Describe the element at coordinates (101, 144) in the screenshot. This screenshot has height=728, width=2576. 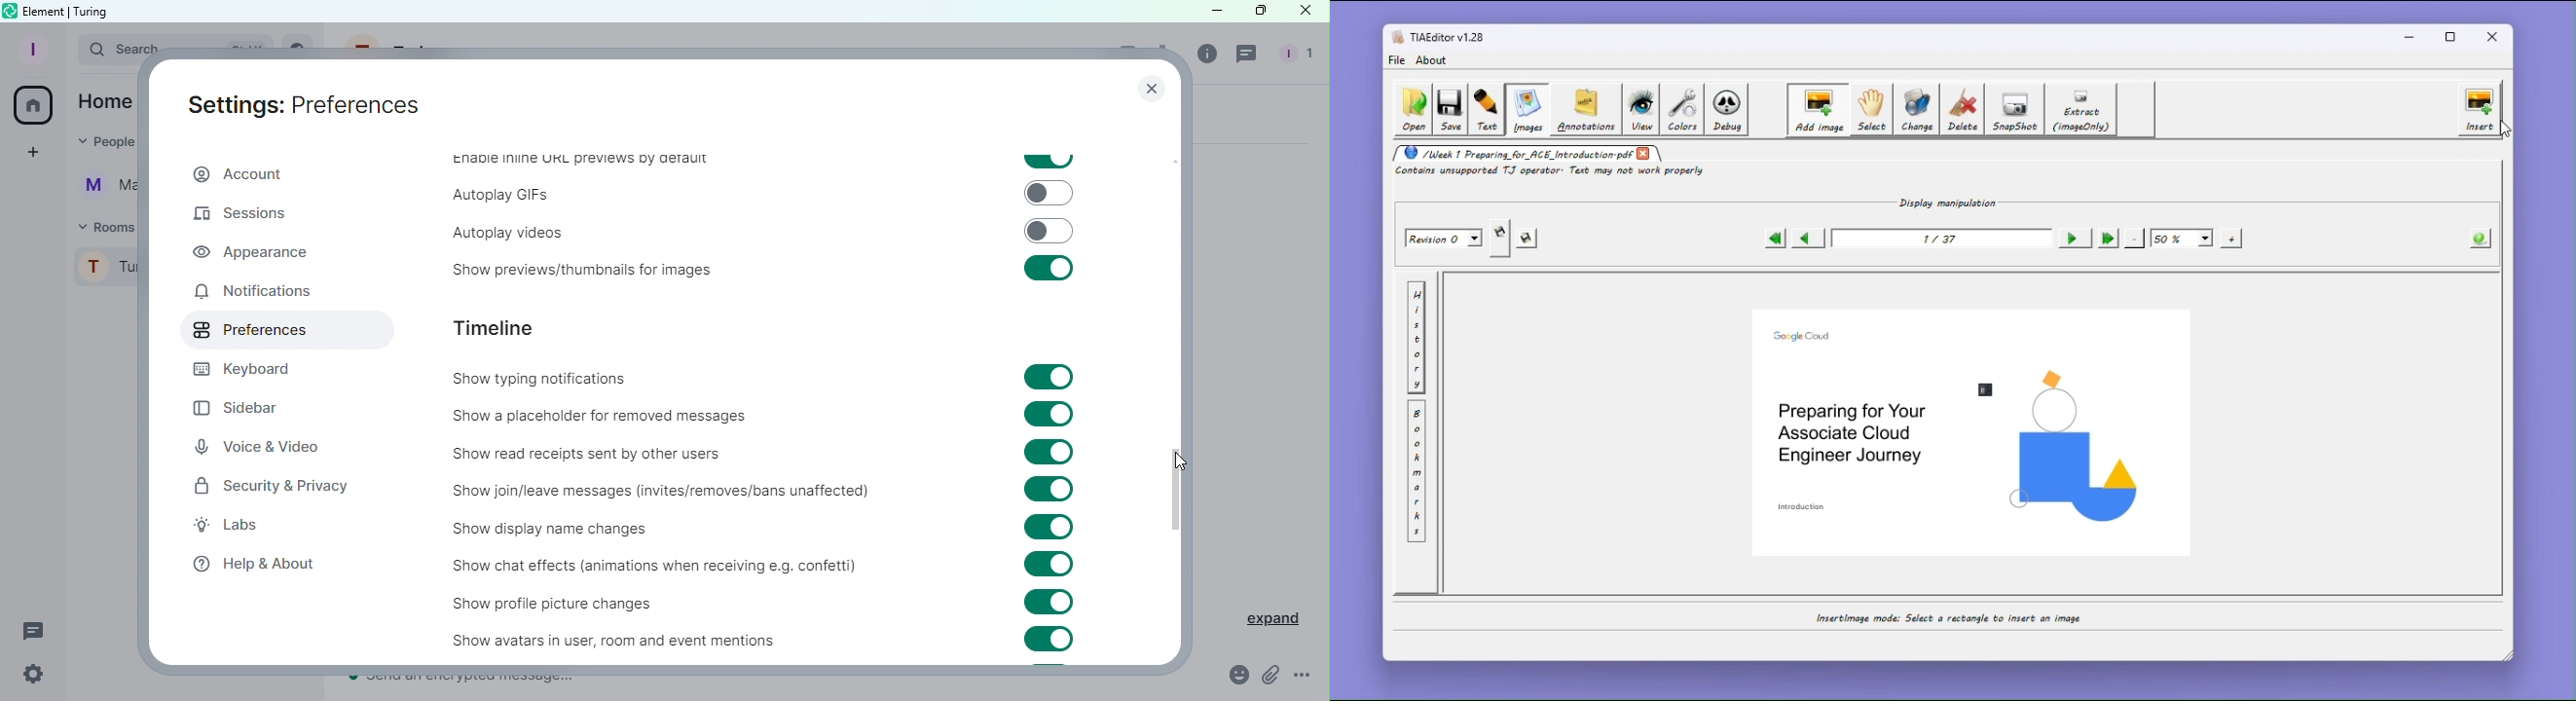
I see `People` at that location.